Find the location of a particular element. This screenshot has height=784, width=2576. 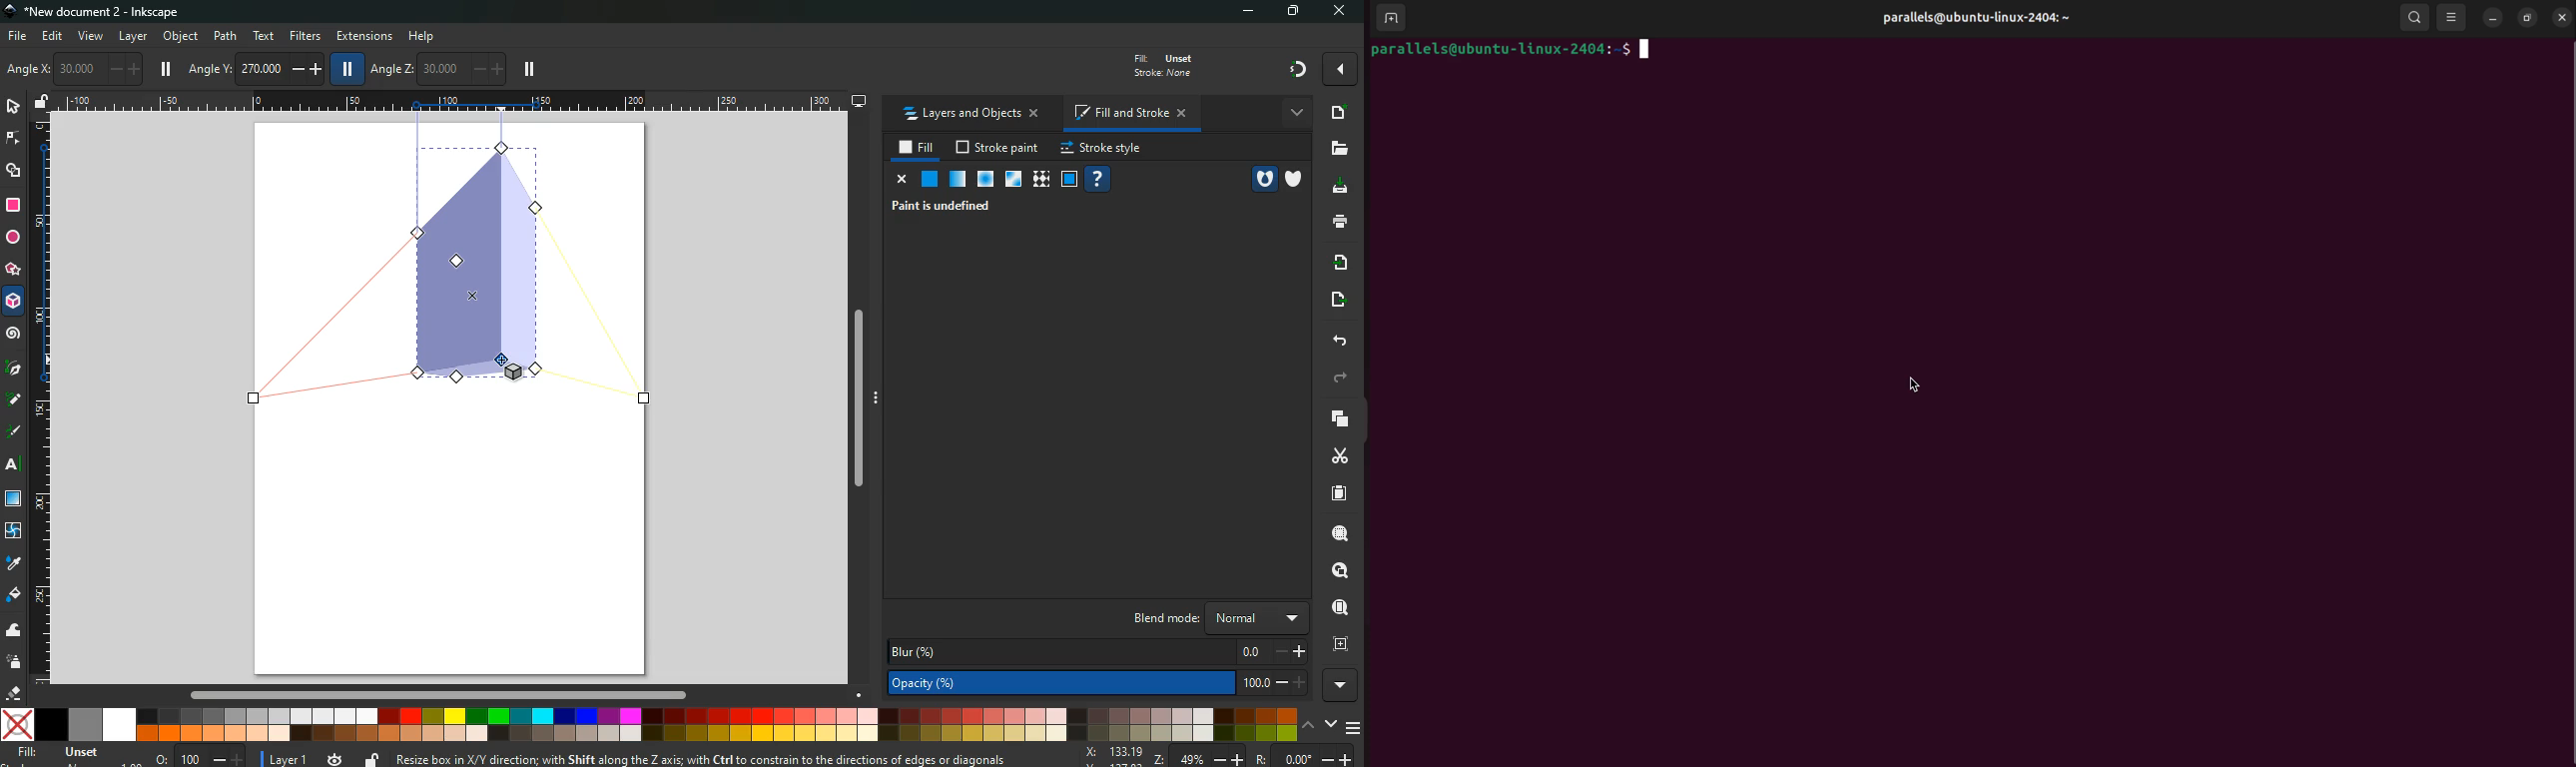

circle is located at coordinates (13, 240).